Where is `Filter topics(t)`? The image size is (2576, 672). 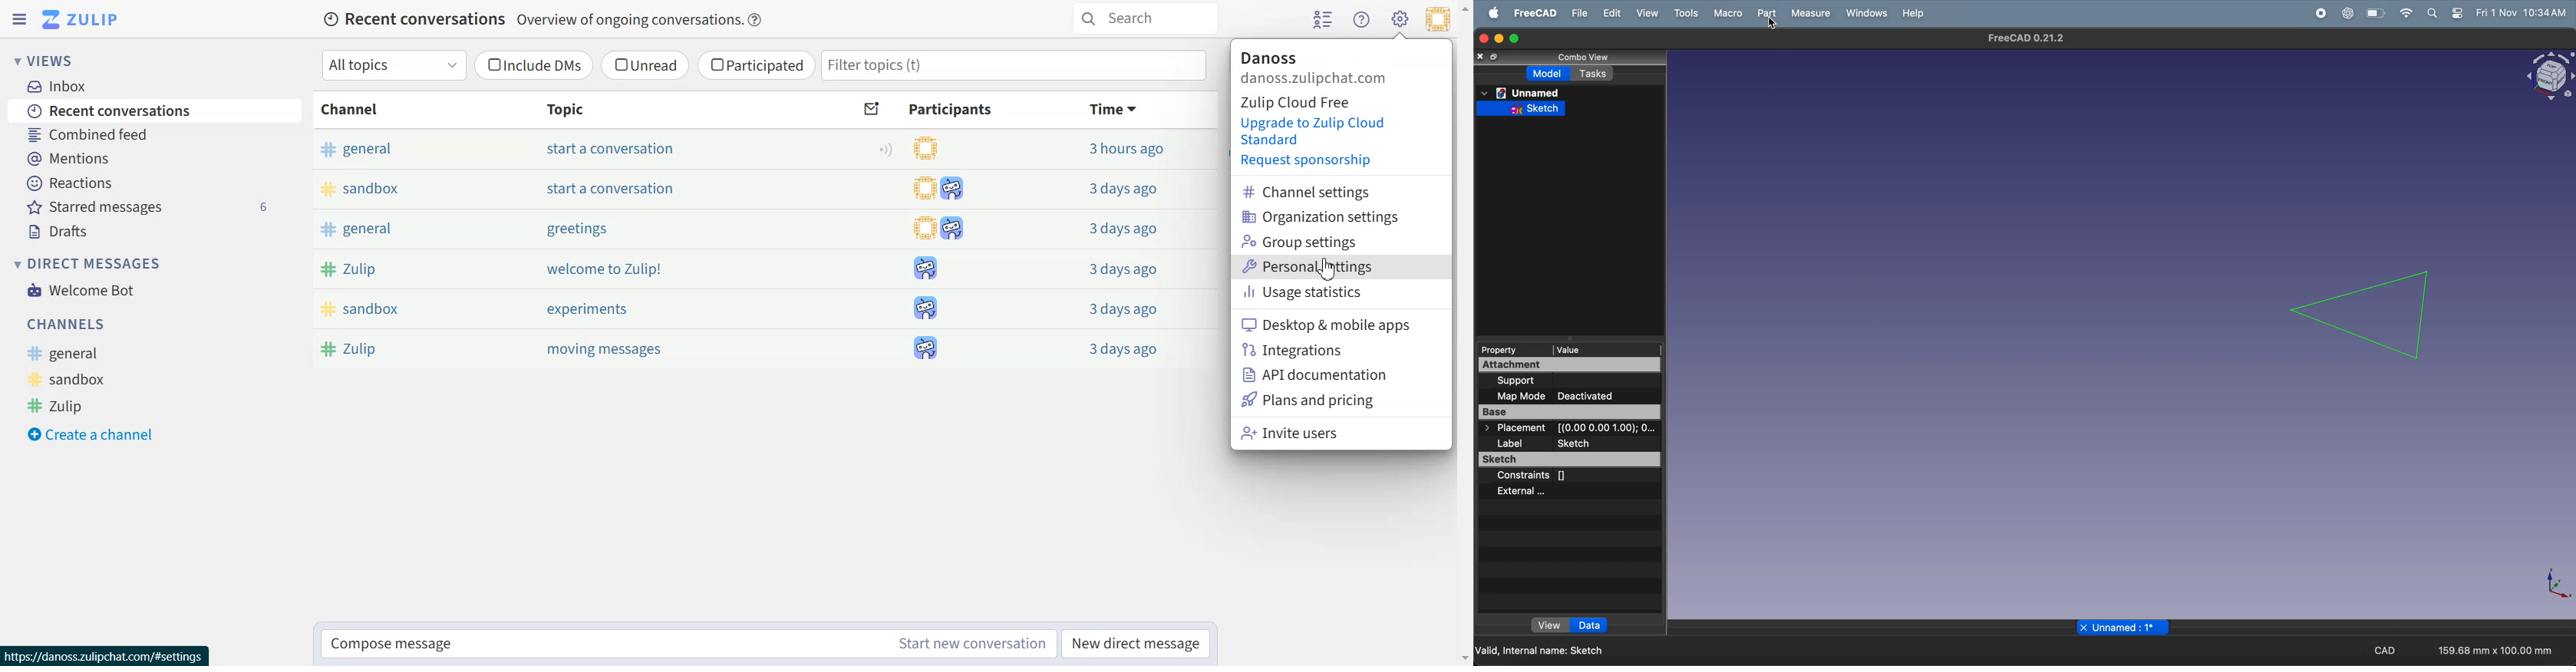 Filter topics(t) is located at coordinates (1014, 65).